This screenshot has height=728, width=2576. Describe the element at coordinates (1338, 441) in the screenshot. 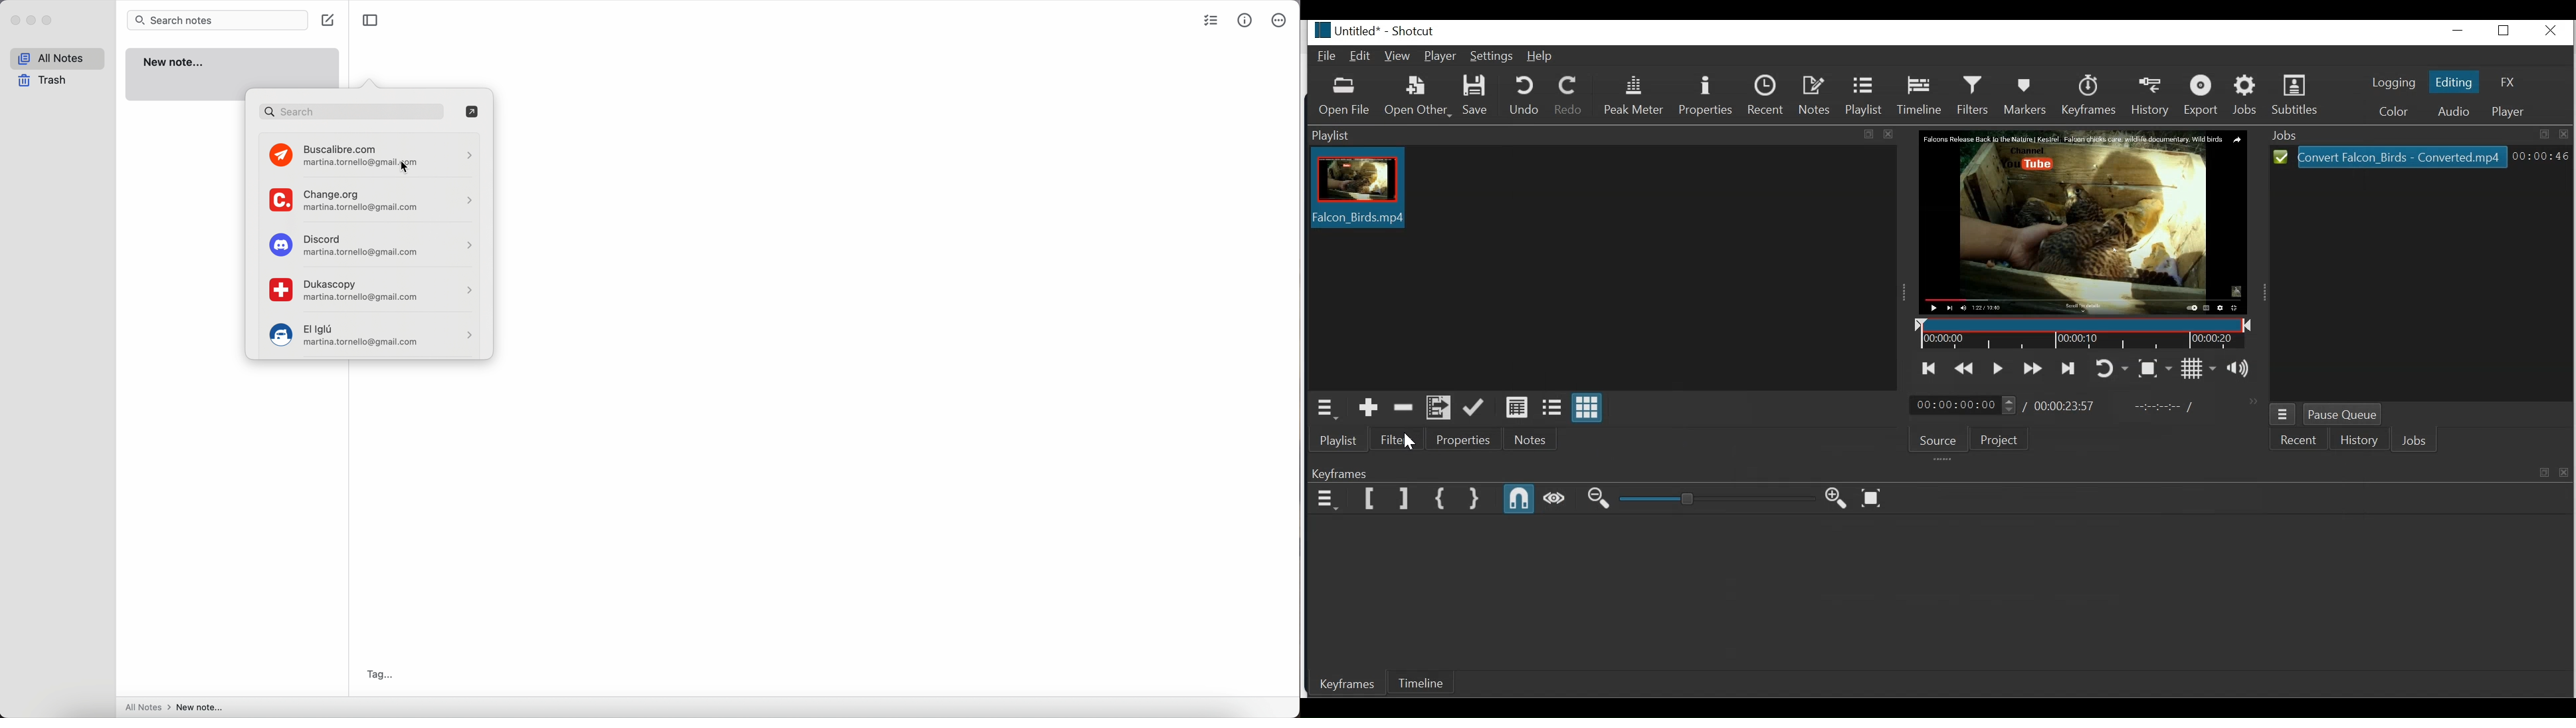

I see `Playlist` at that location.